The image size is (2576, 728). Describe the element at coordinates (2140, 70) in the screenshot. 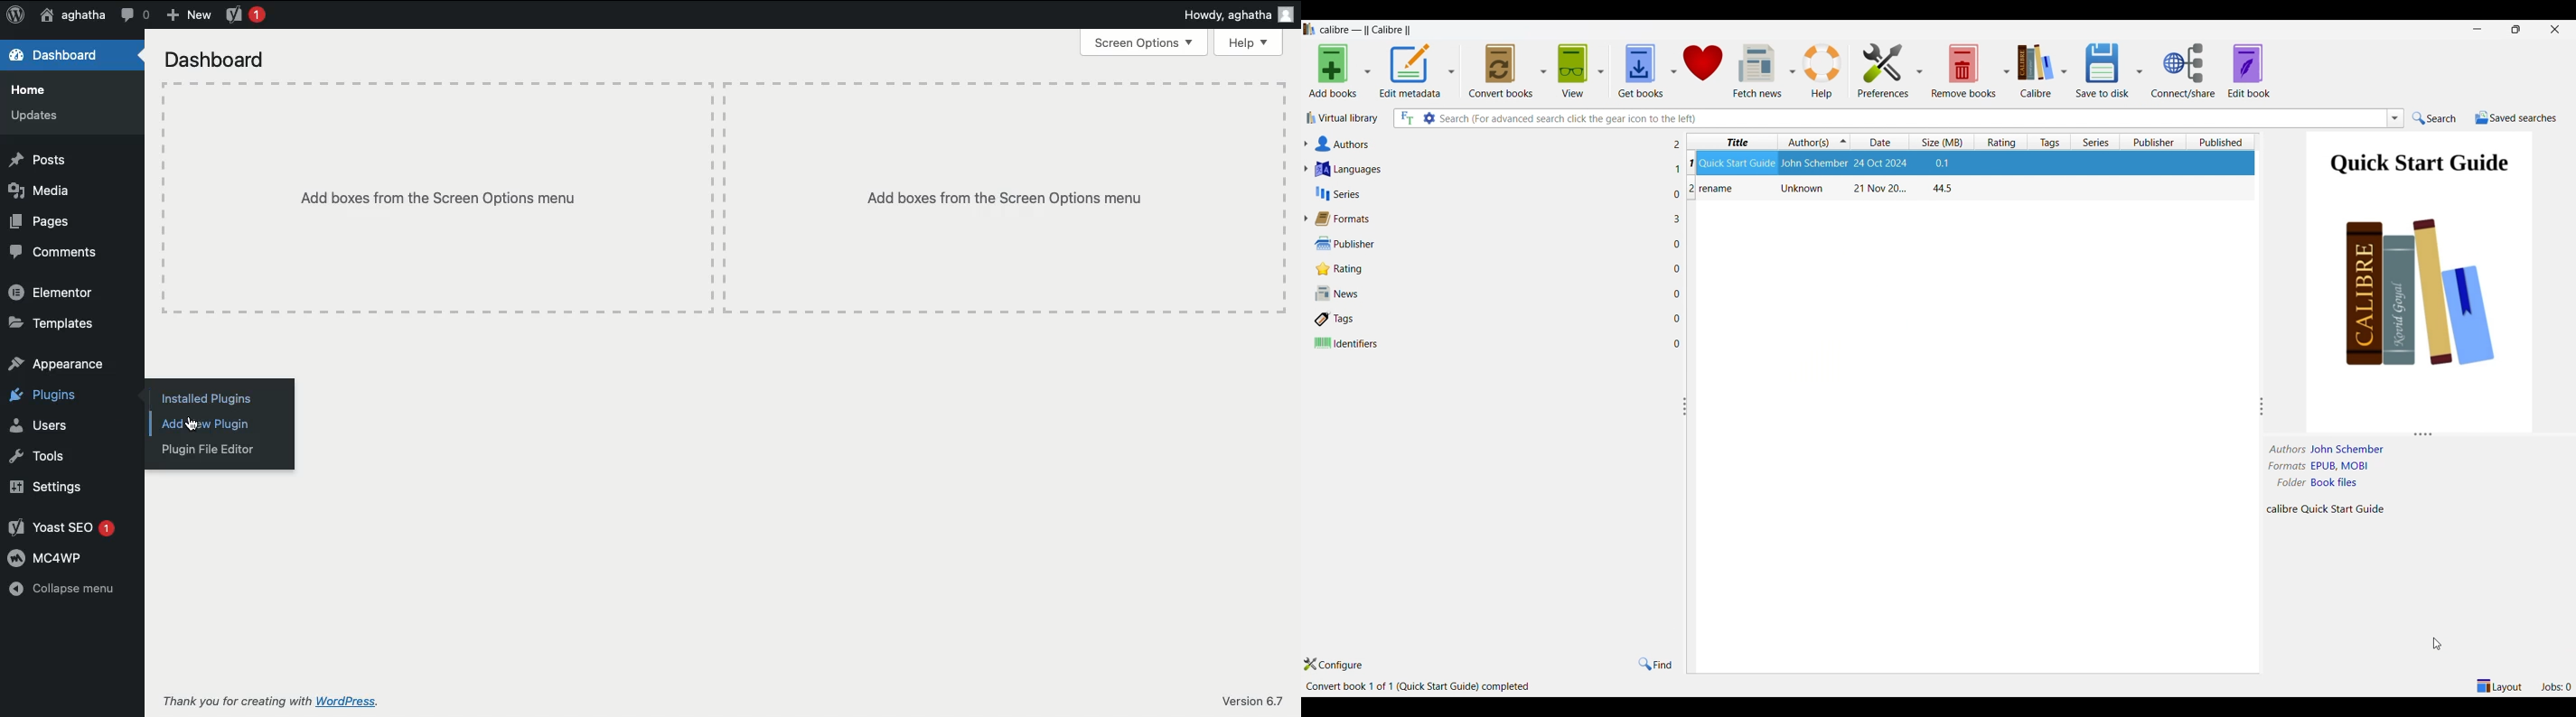

I see `Save options` at that location.